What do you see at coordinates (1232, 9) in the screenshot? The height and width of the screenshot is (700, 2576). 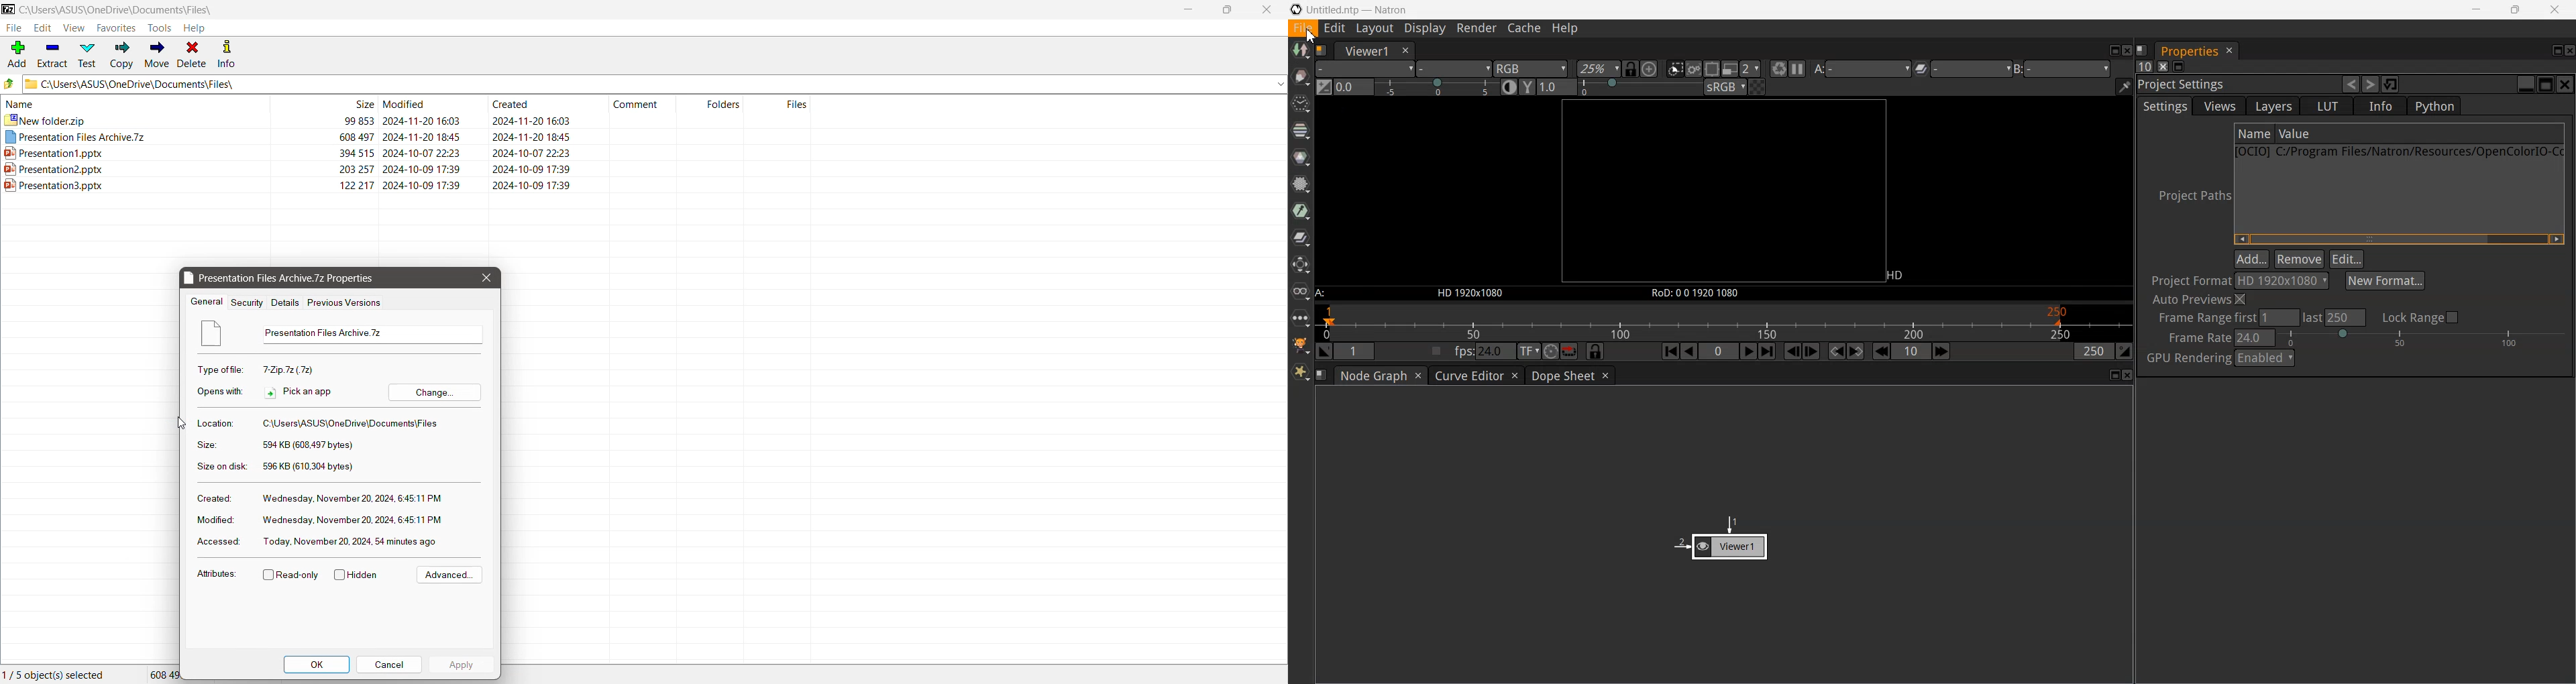 I see `Restore Down` at bounding box center [1232, 9].